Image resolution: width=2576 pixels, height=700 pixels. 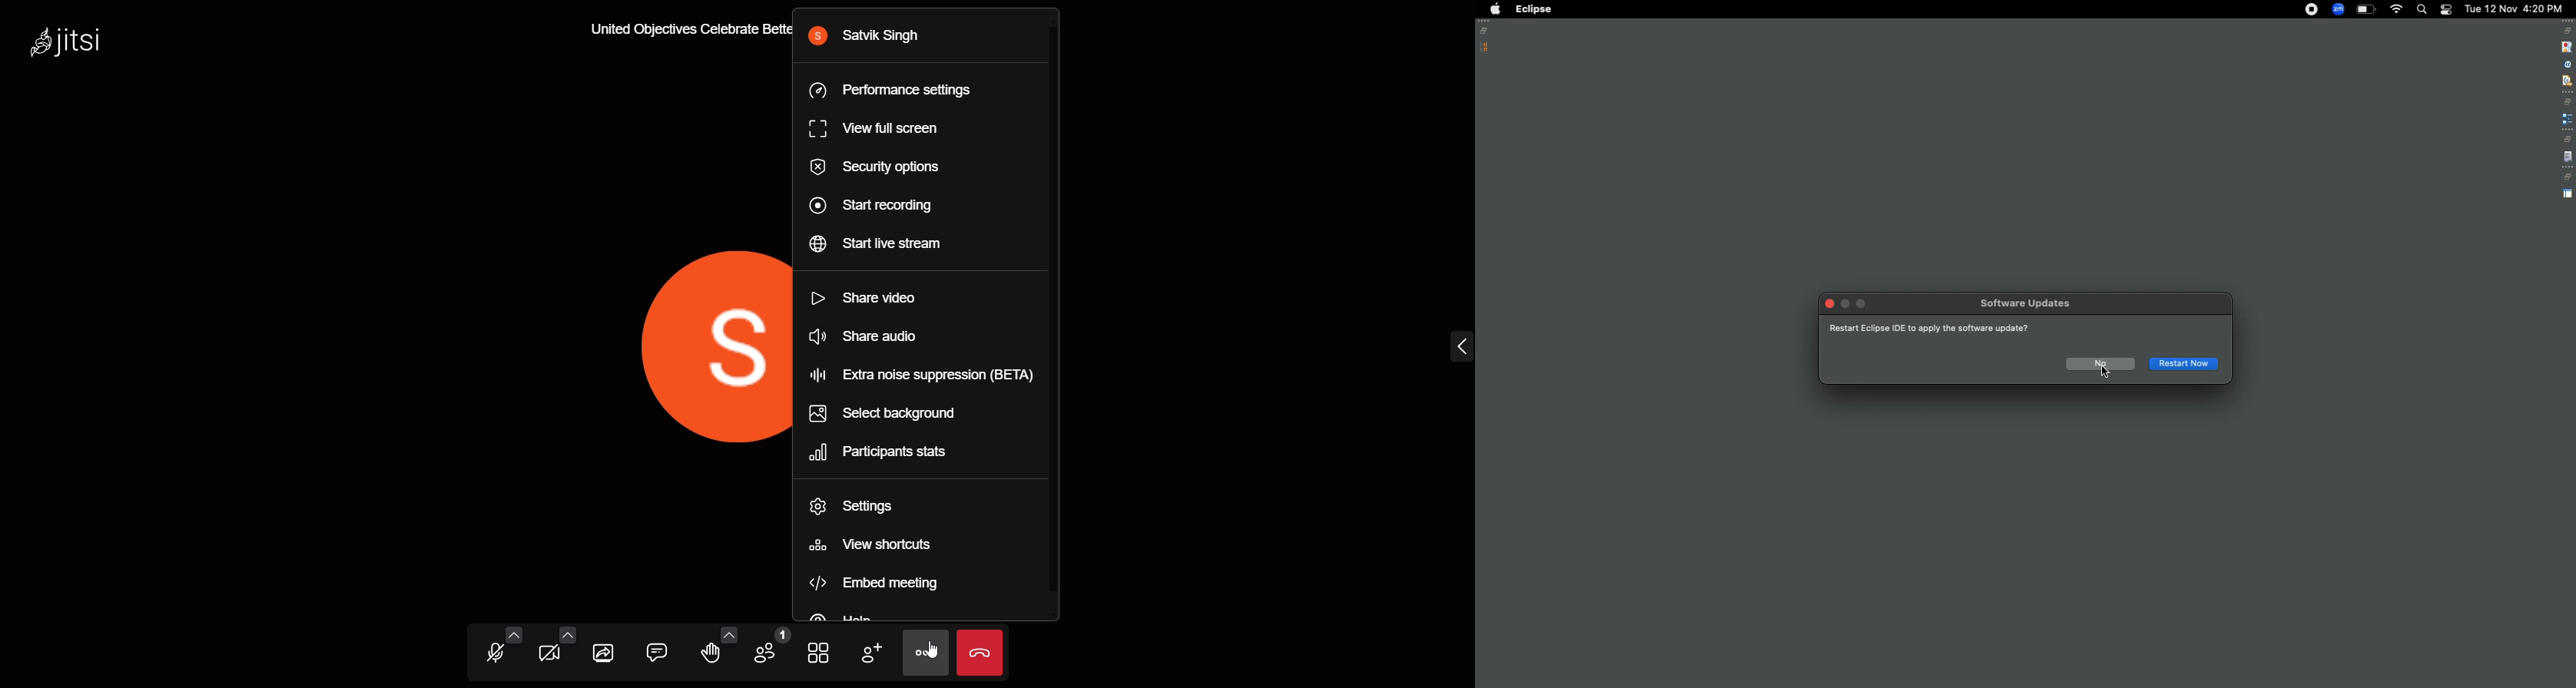 I want to click on No, so click(x=2096, y=363).